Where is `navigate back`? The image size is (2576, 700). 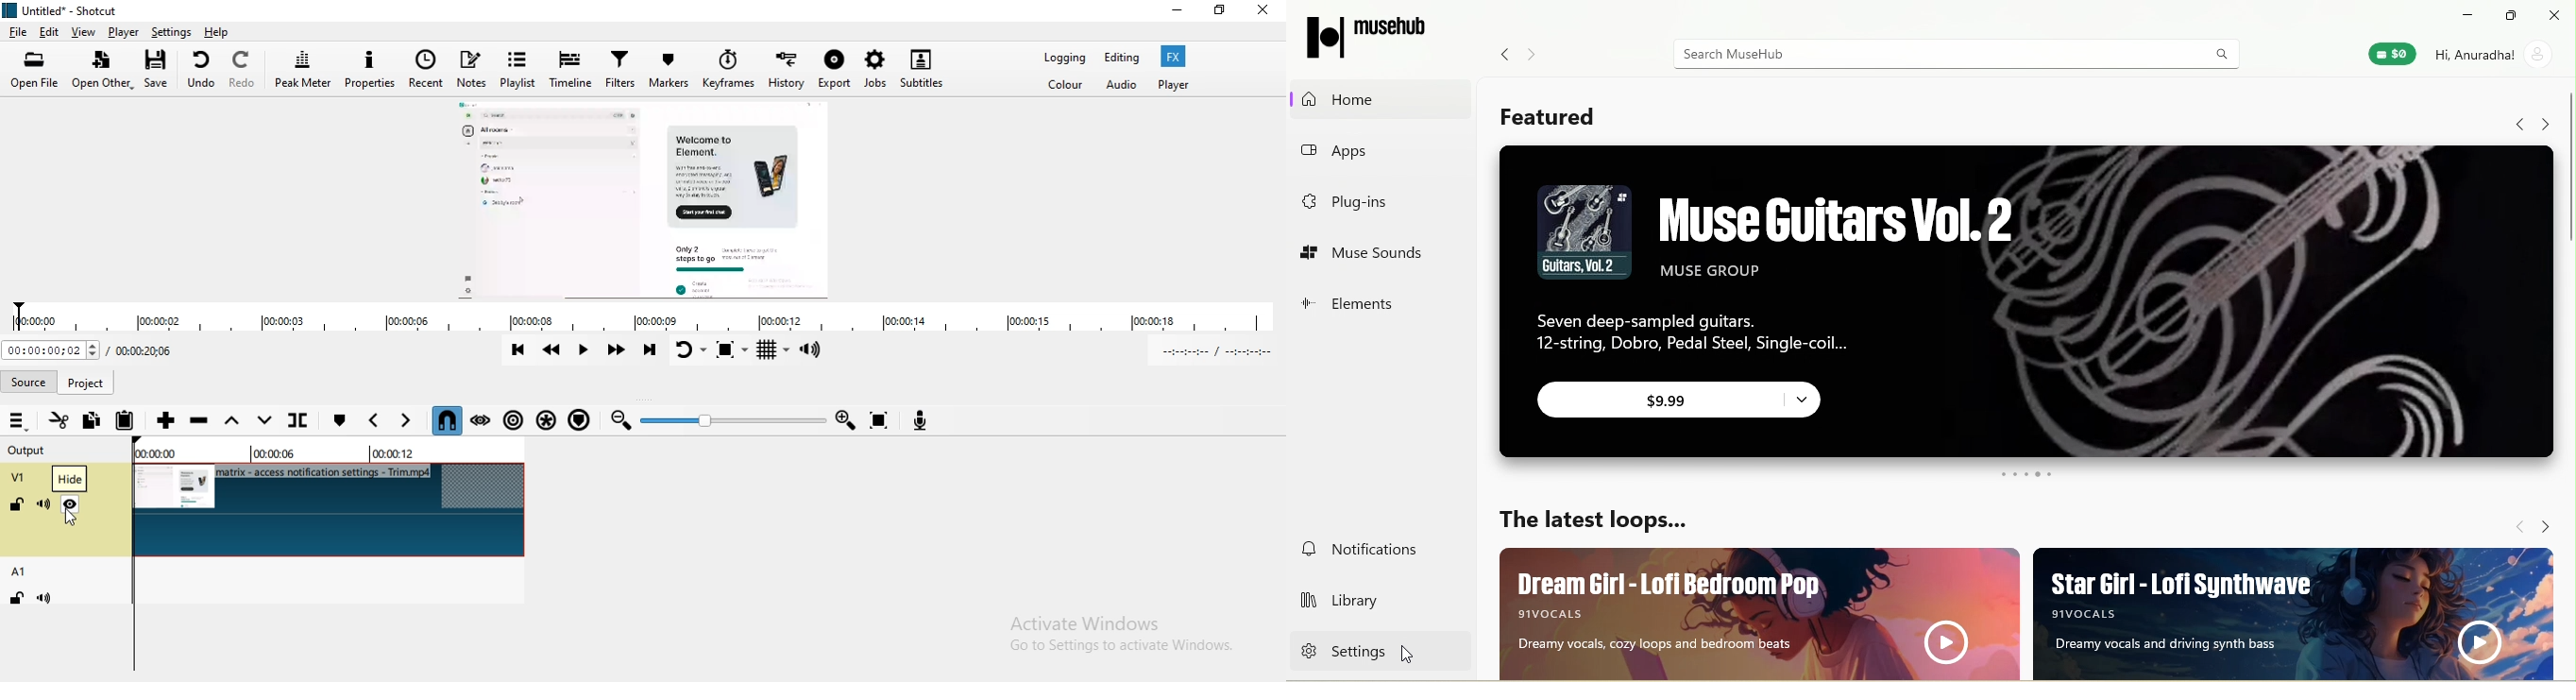 navigate back is located at coordinates (2513, 524).